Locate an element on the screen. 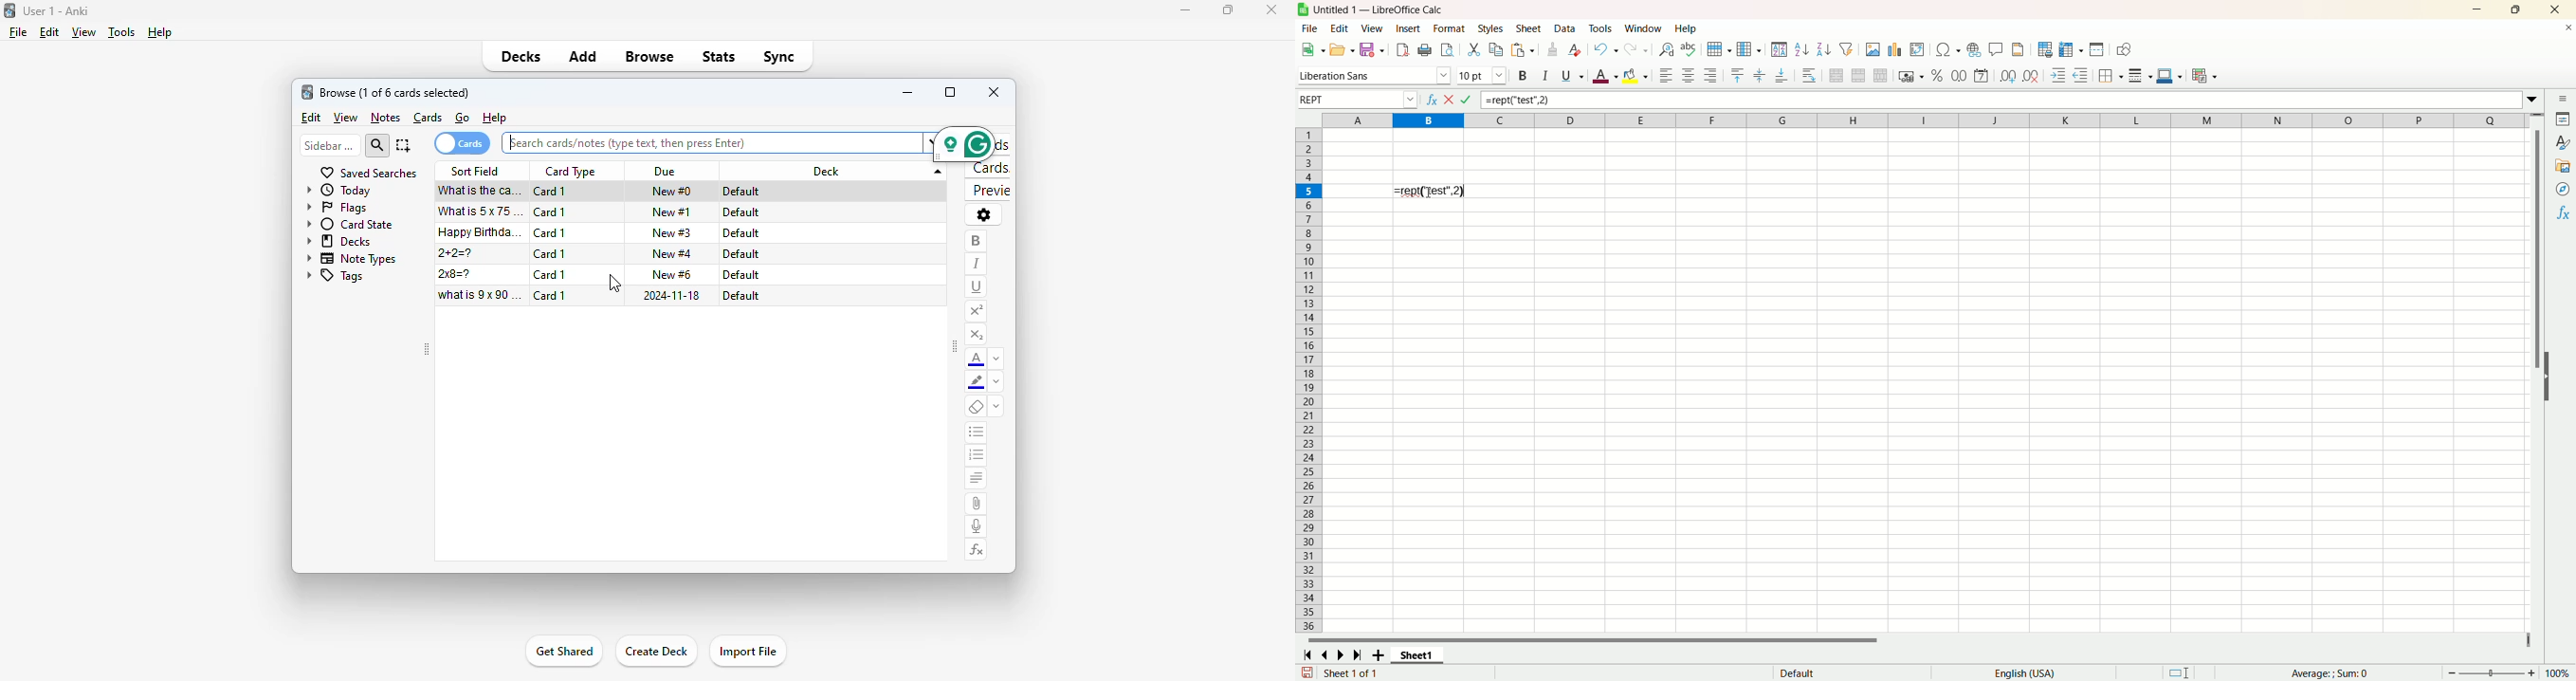 The width and height of the screenshot is (2576, 700). sort field is located at coordinates (476, 171).